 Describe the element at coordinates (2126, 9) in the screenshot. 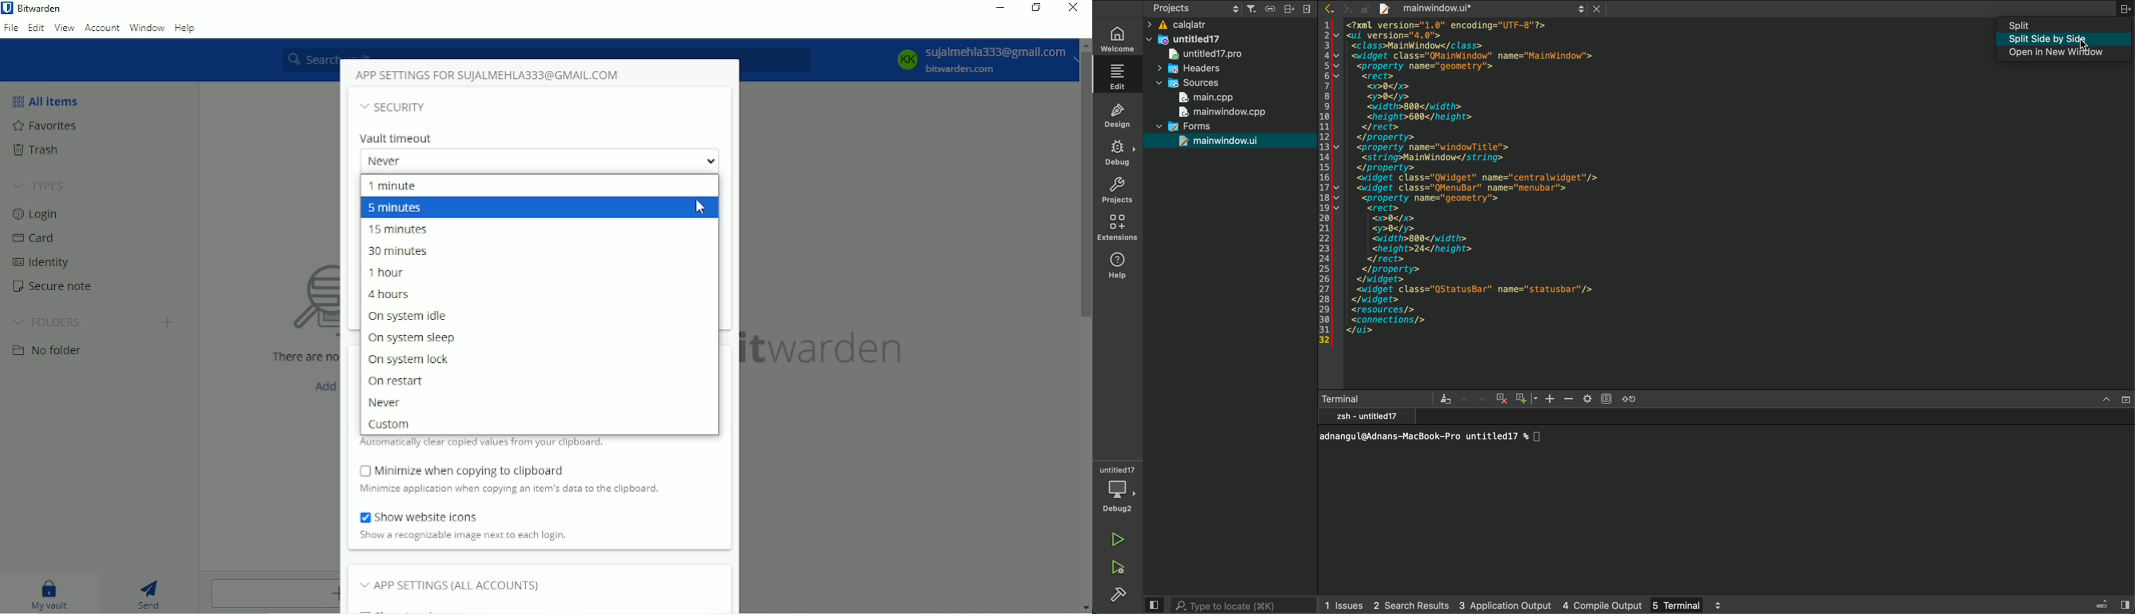

I see `split` at that location.